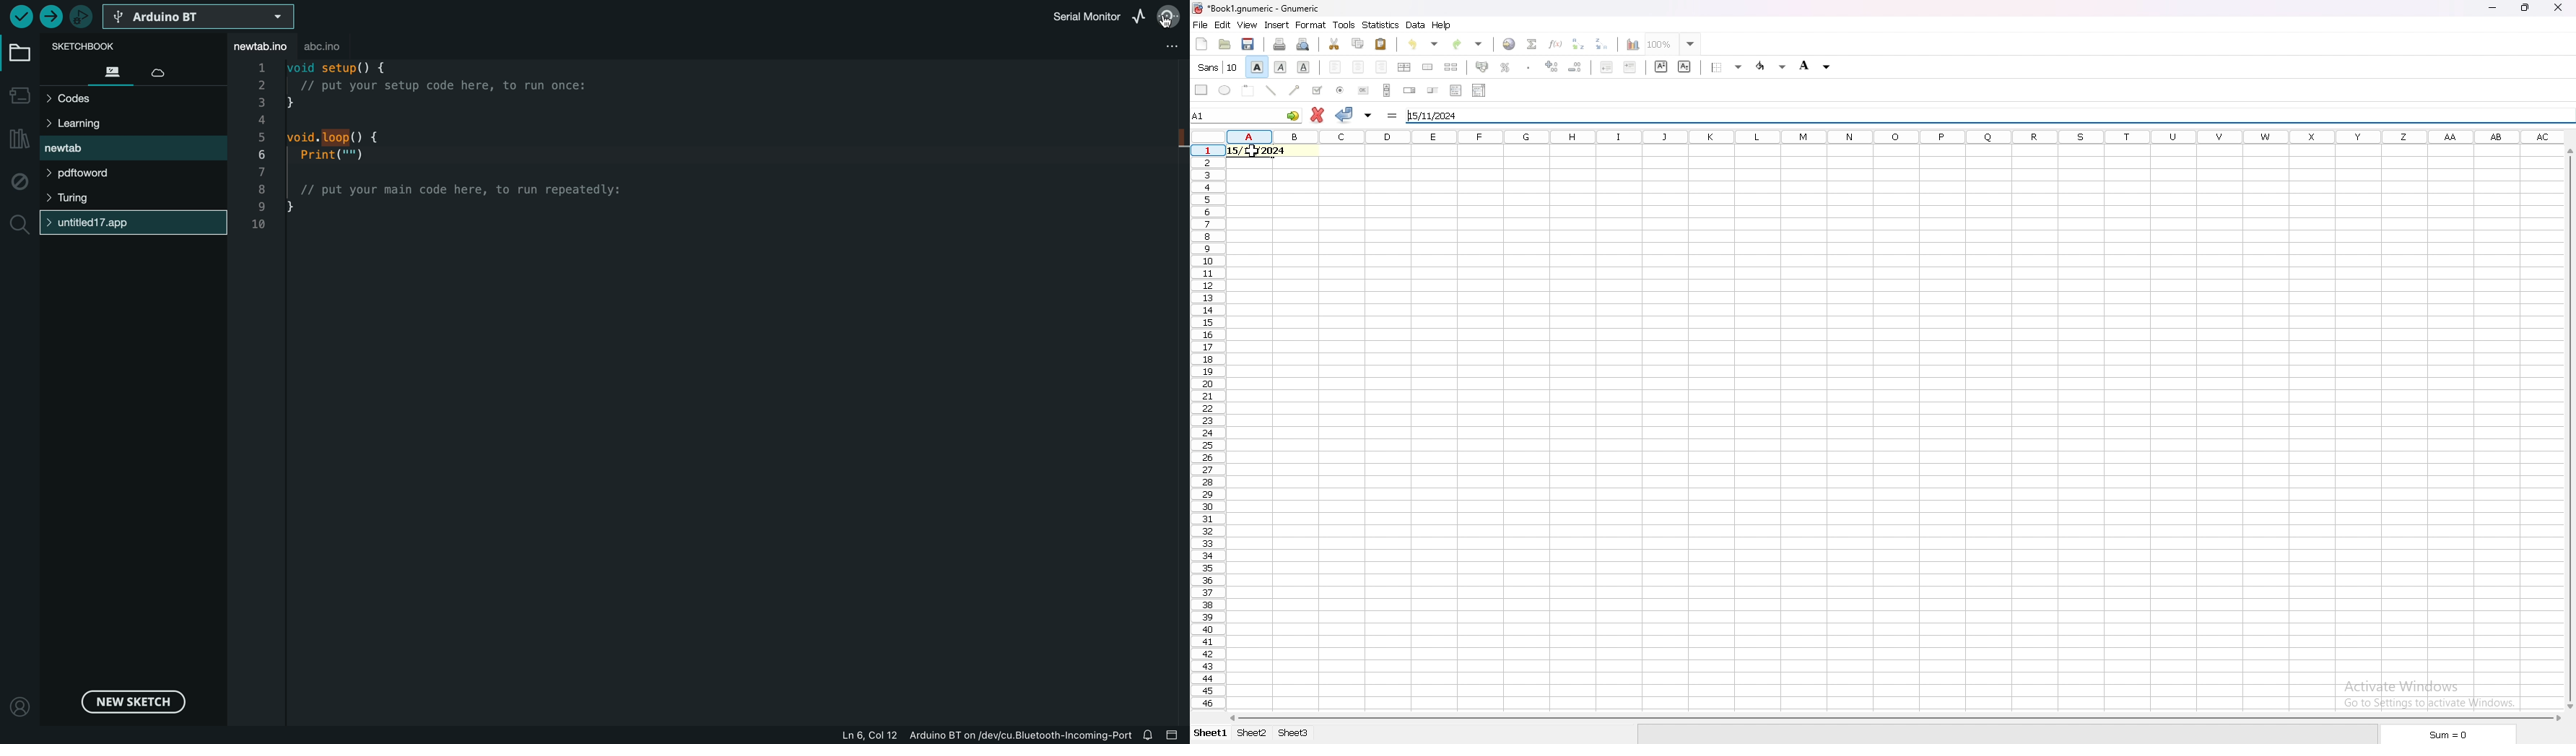 The width and height of the screenshot is (2576, 756). I want to click on percentage, so click(1506, 67).